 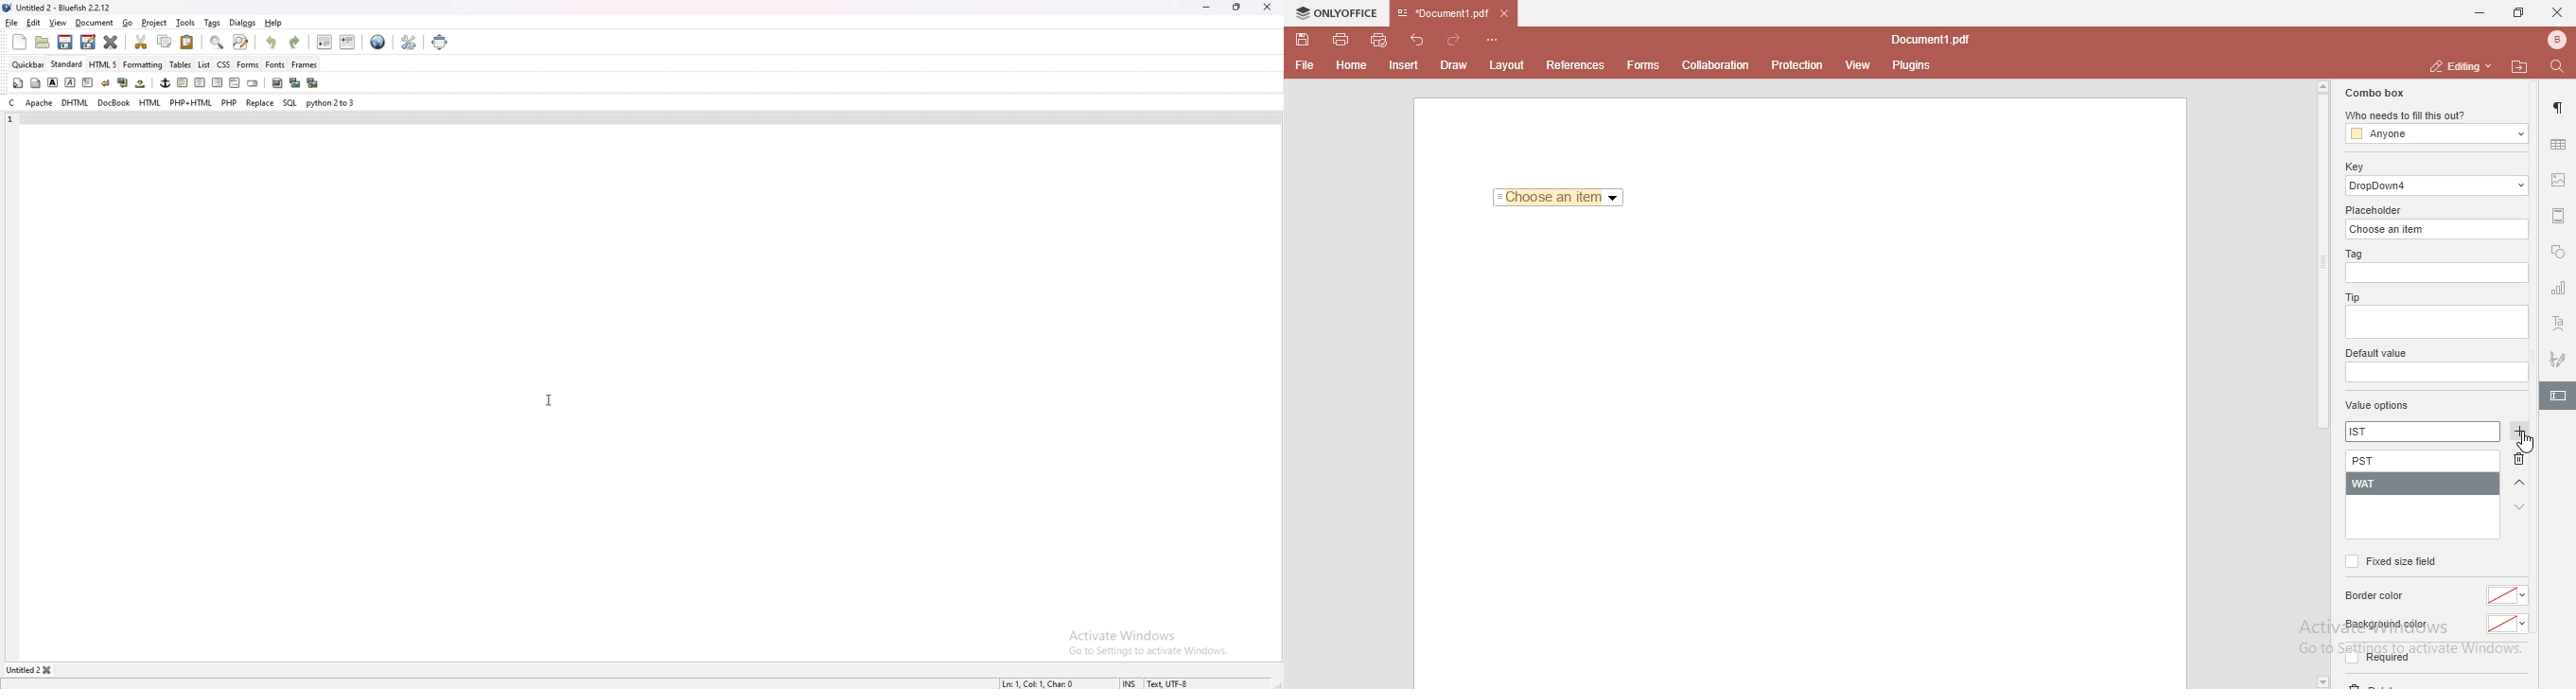 What do you see at coordinates (438, 42) in the screenshot?
I see `full screen` at bounding box center [438, 42].